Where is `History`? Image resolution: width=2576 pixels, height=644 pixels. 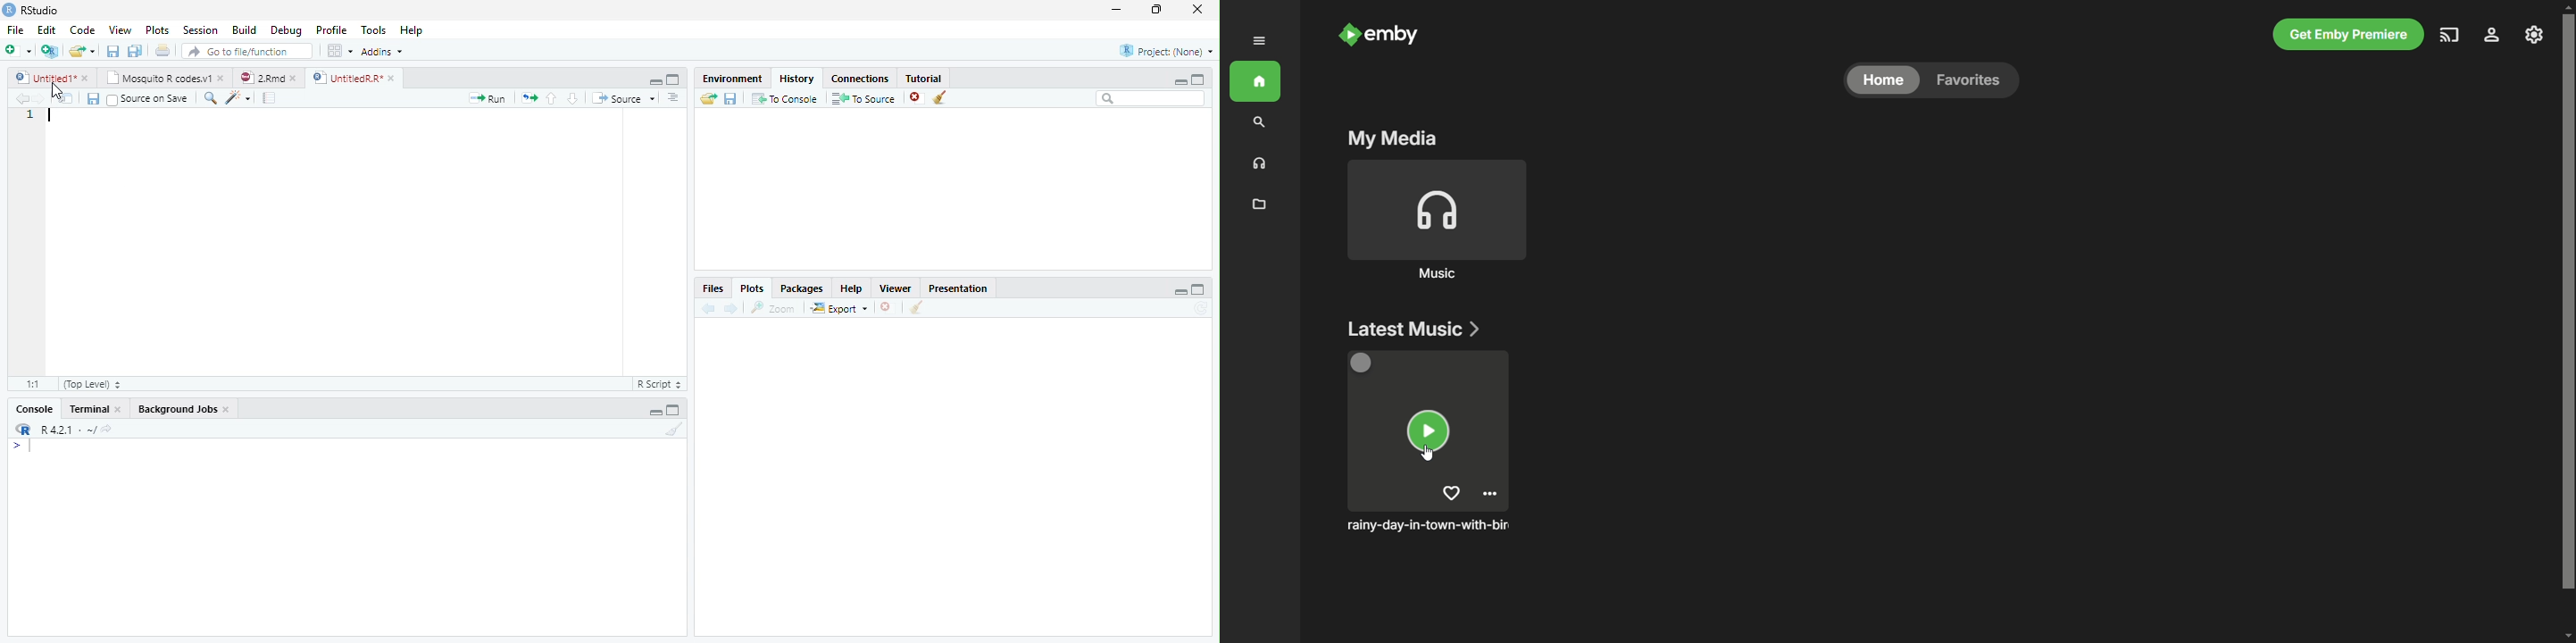
History is located at coordinates (797, 79).